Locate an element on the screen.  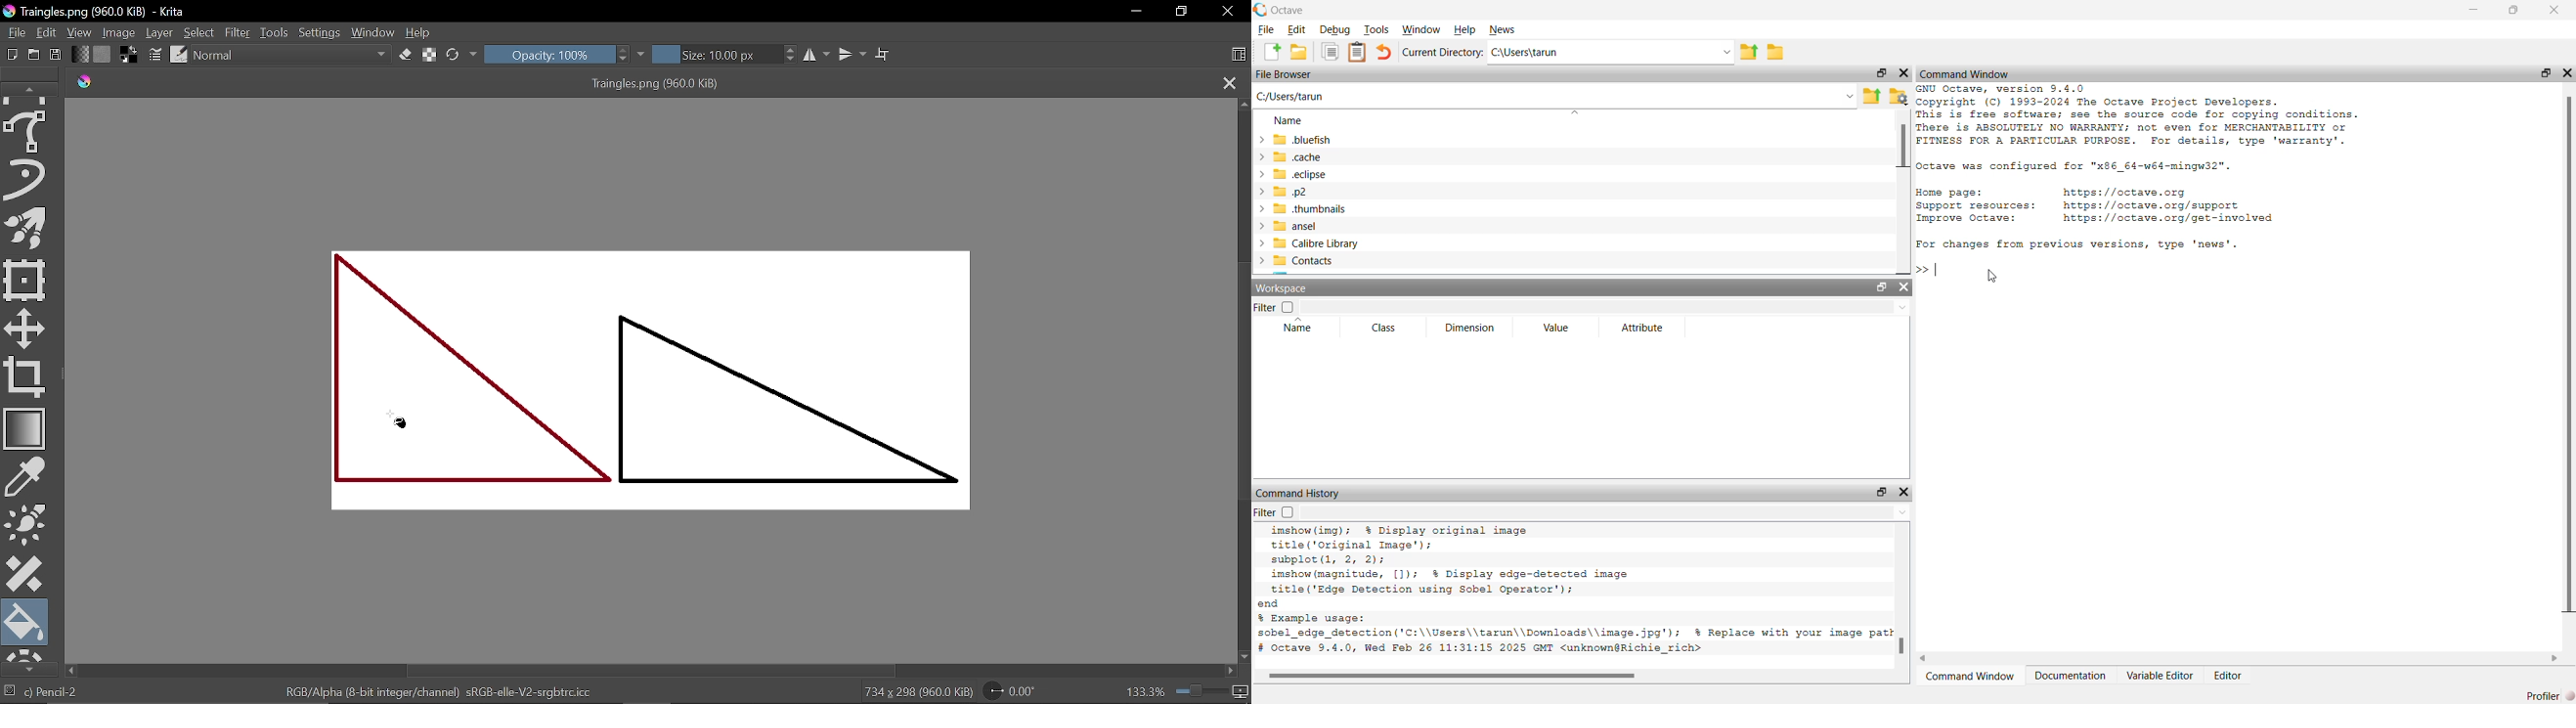
Current Directory: is located at coordinates (1441, 53).